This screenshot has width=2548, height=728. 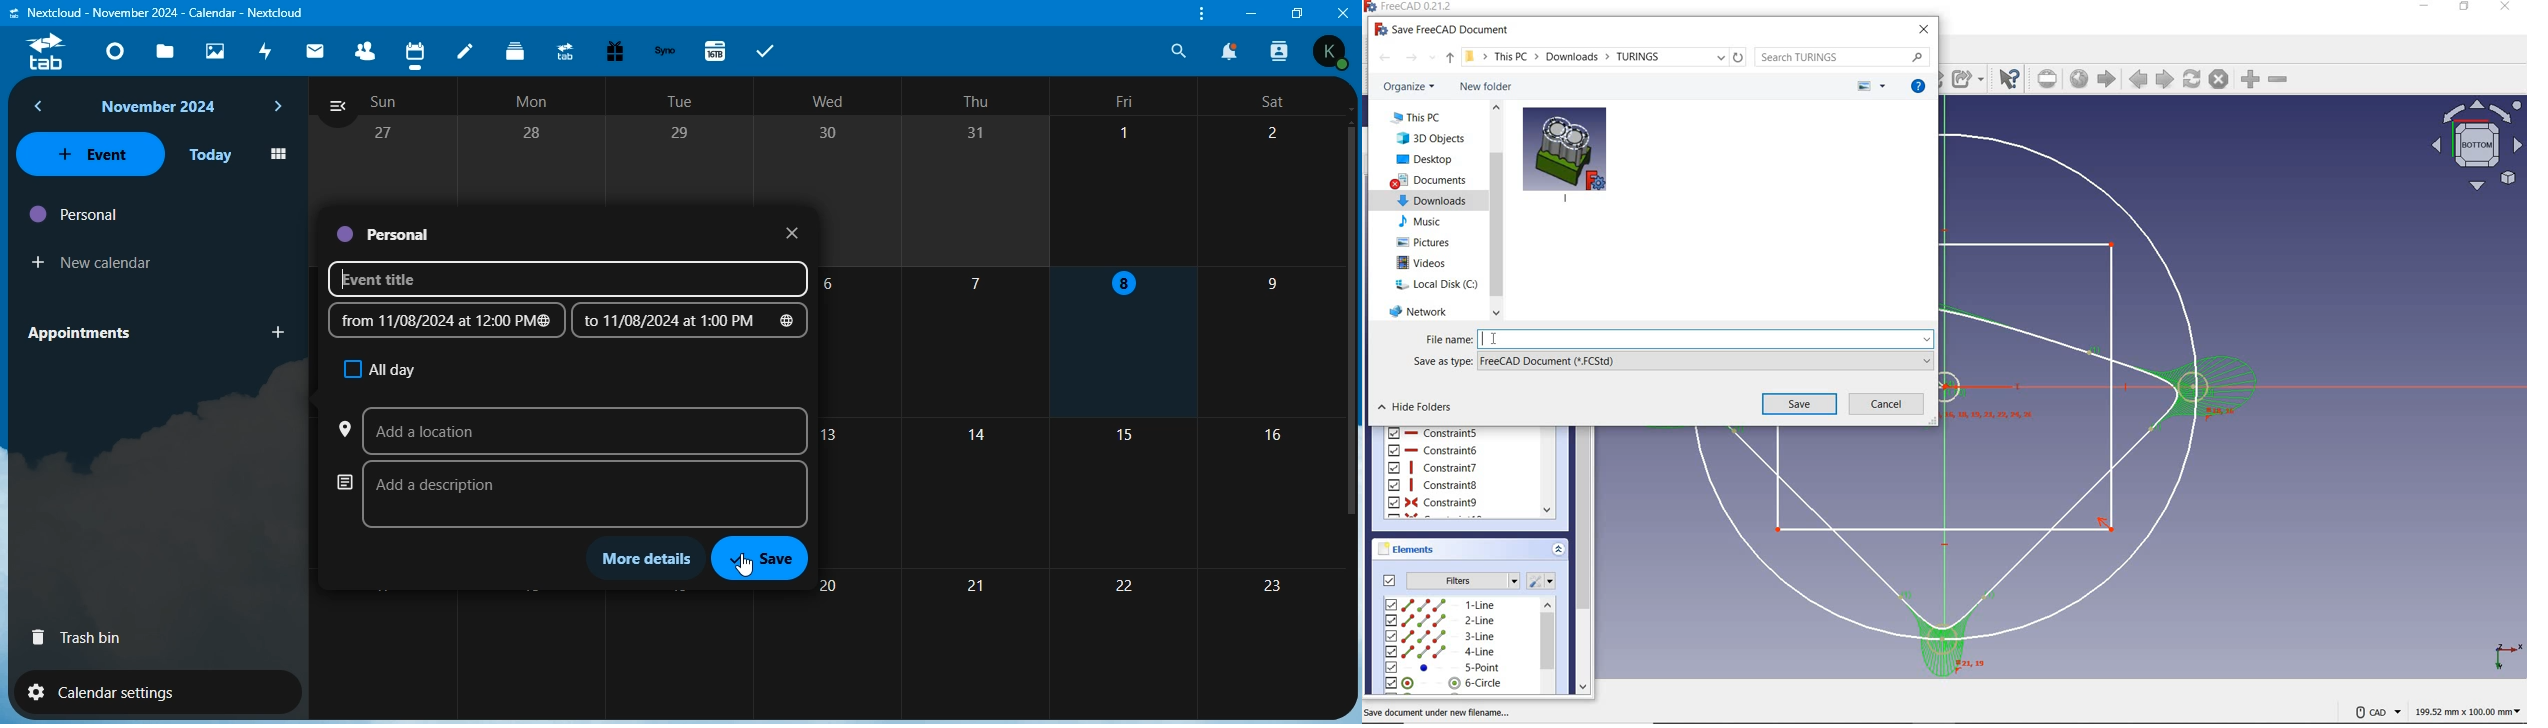 I want to click on minimize, so click(x=1254, y=15).